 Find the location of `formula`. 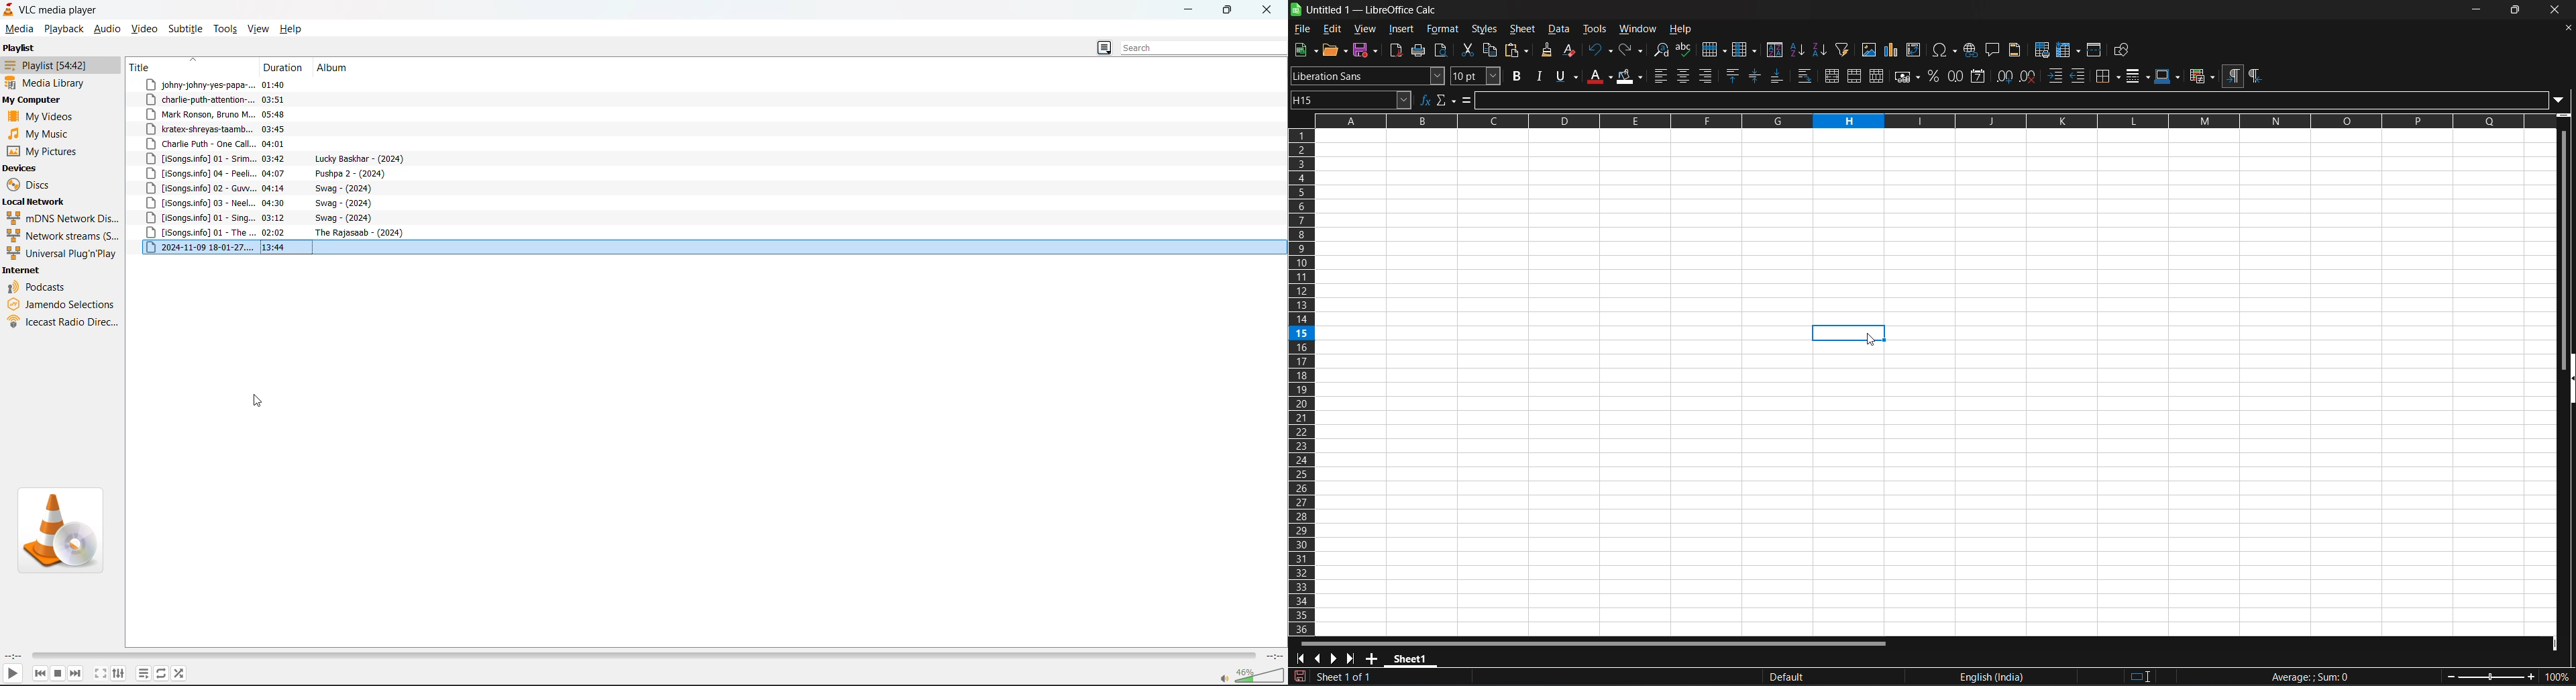

formula is located at coordinates (2305, 676).